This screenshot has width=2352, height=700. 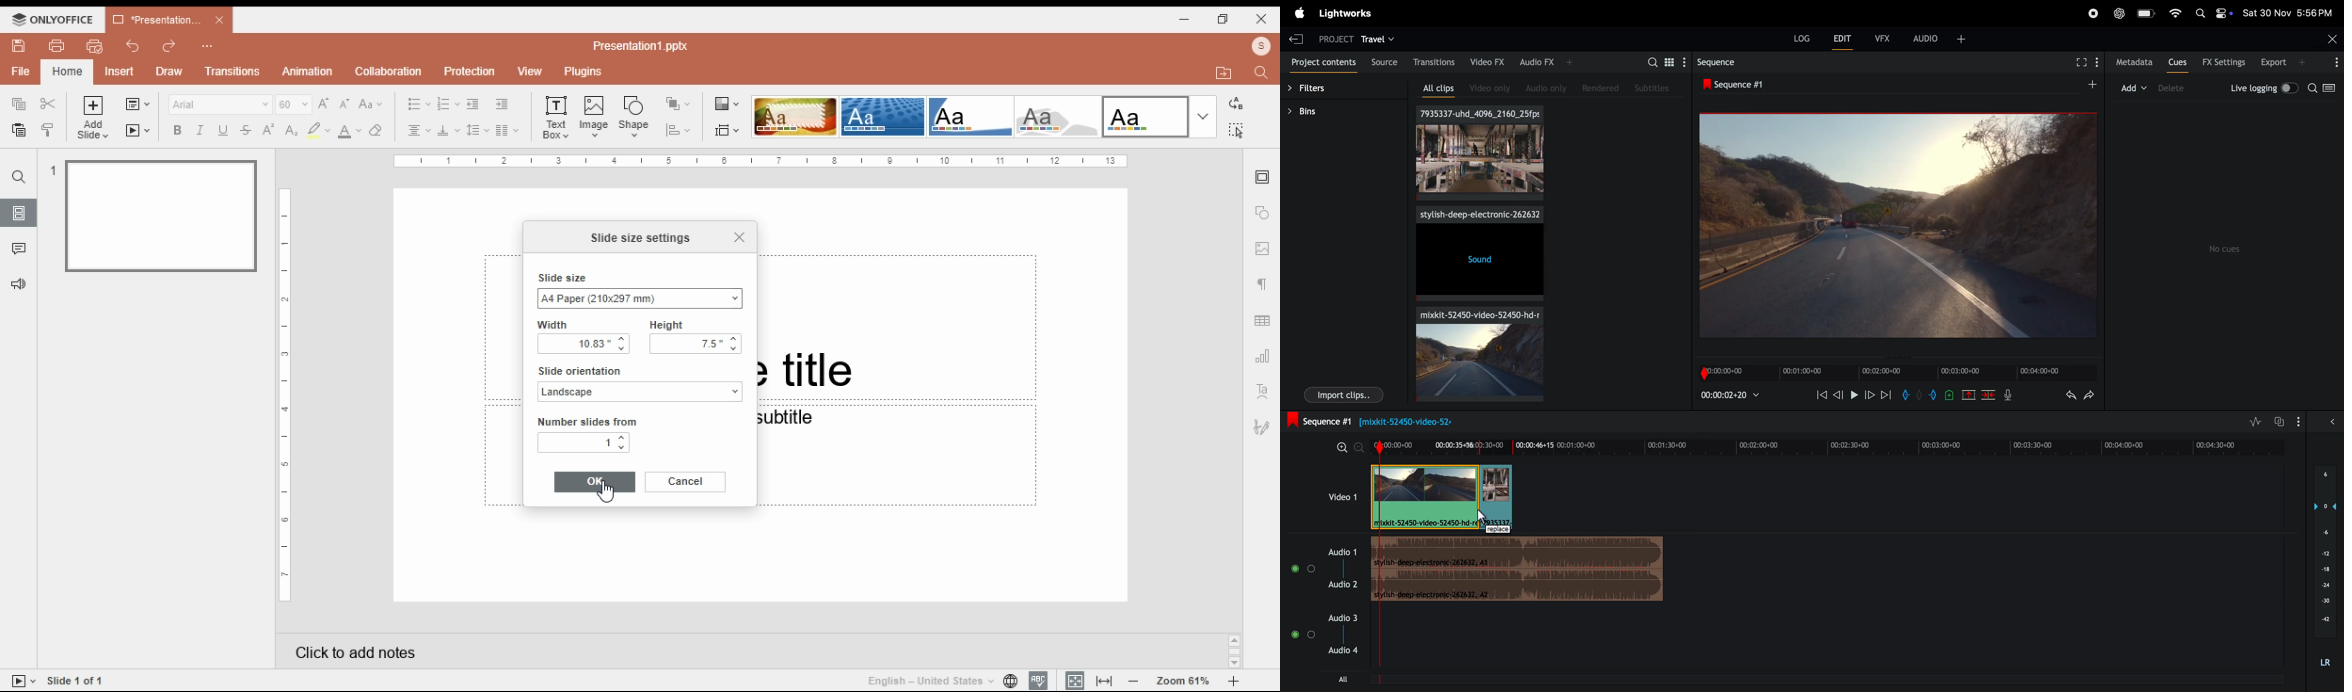 What do you see at coordinates (634, 371) in the screenshot?
I see `slide orientation` at bounding box center [634, 371].